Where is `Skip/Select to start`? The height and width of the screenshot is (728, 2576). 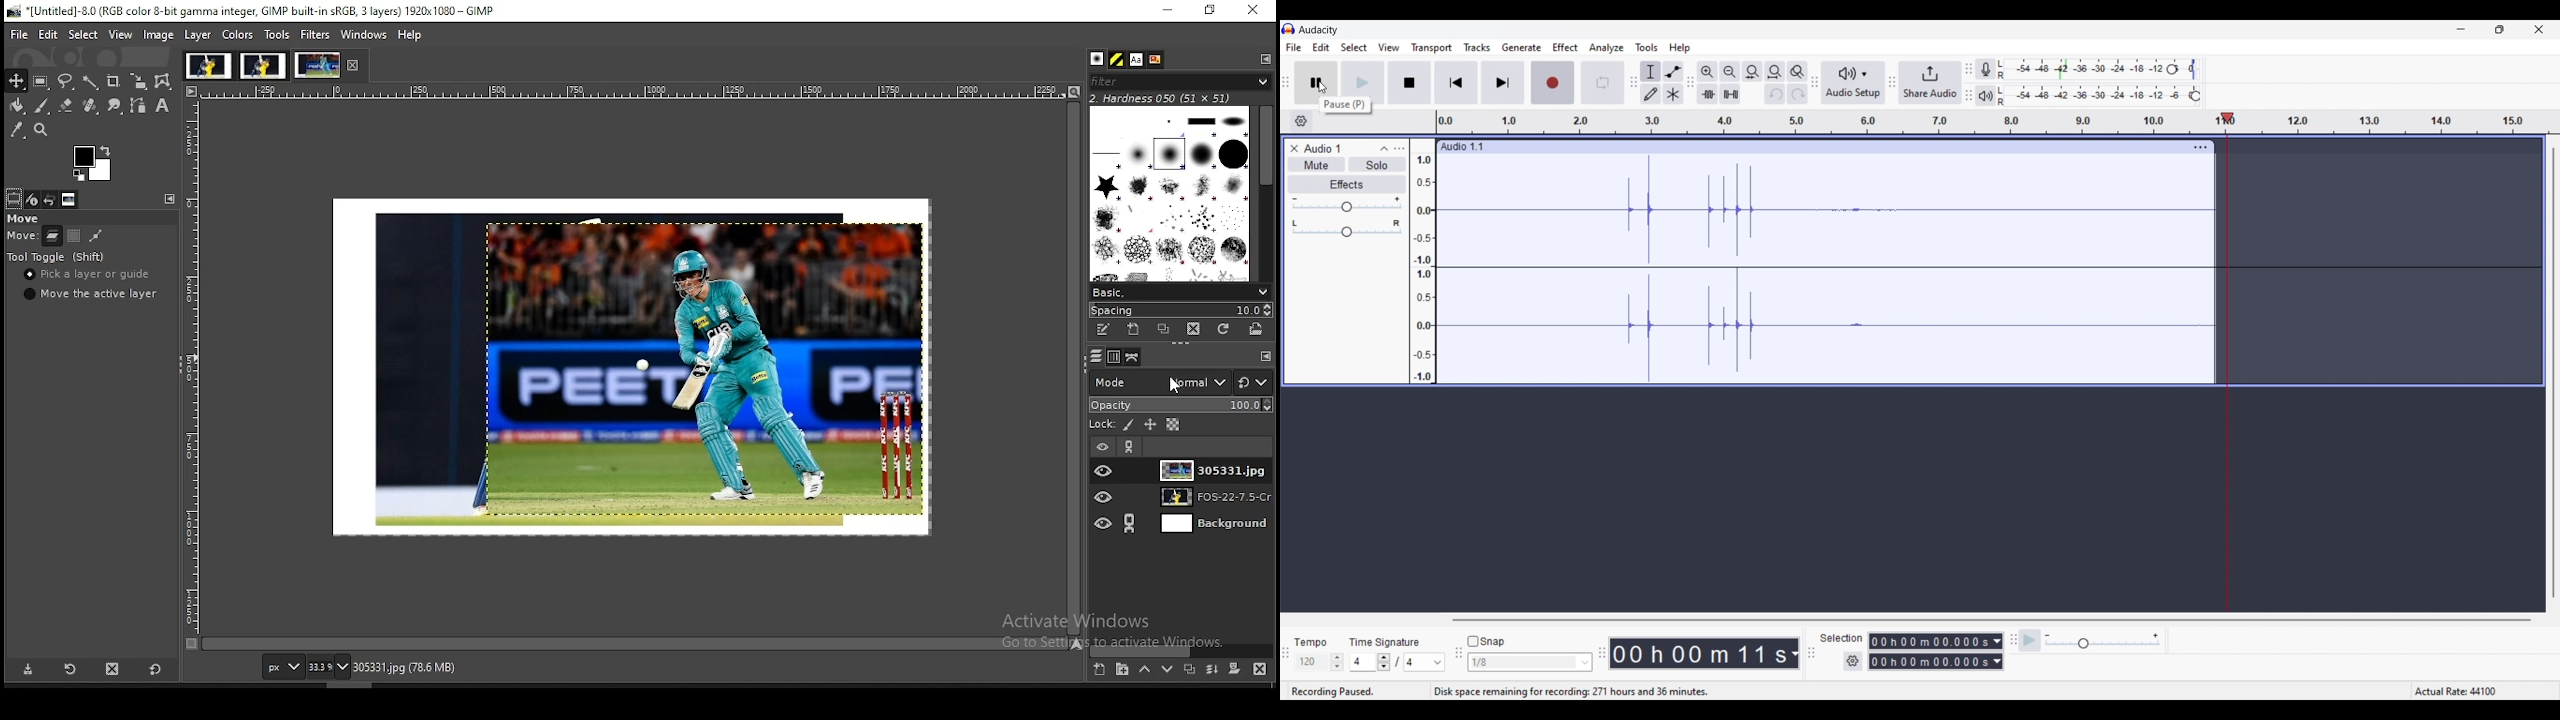 Skip/Select to start is located at coordinates (1457, 83).